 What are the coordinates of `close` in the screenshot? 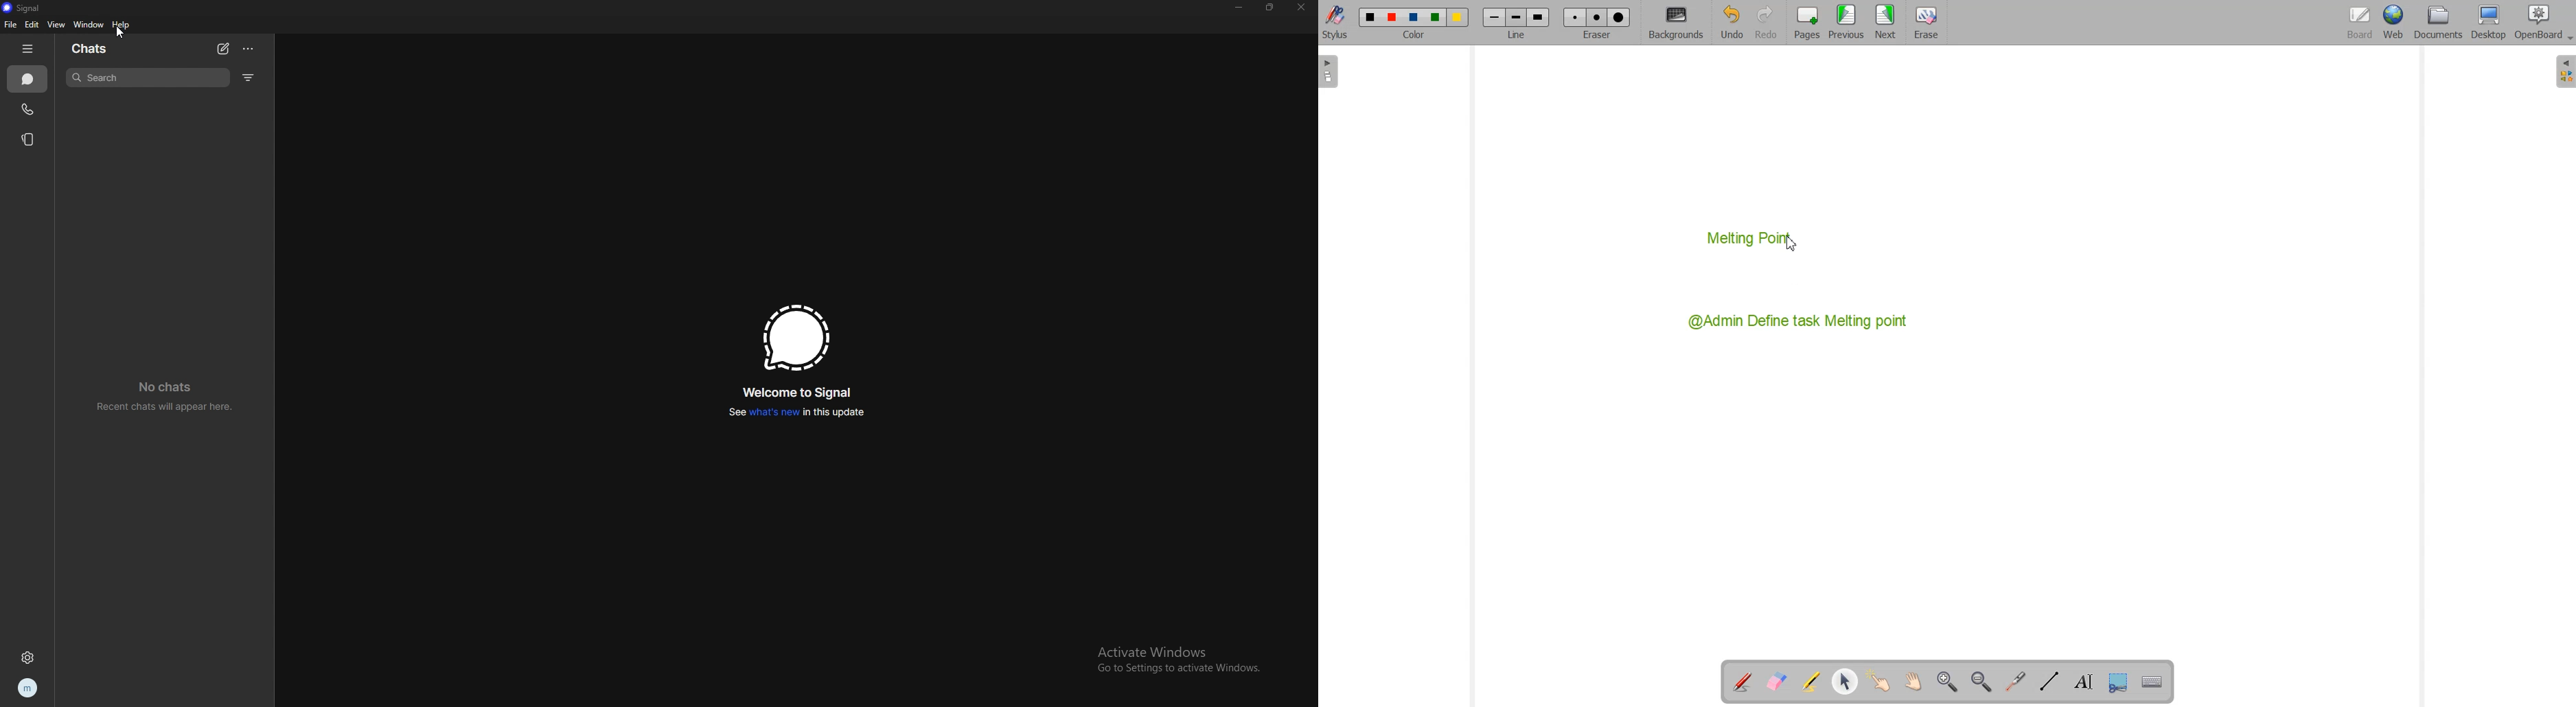 It's located at (1301, 7).